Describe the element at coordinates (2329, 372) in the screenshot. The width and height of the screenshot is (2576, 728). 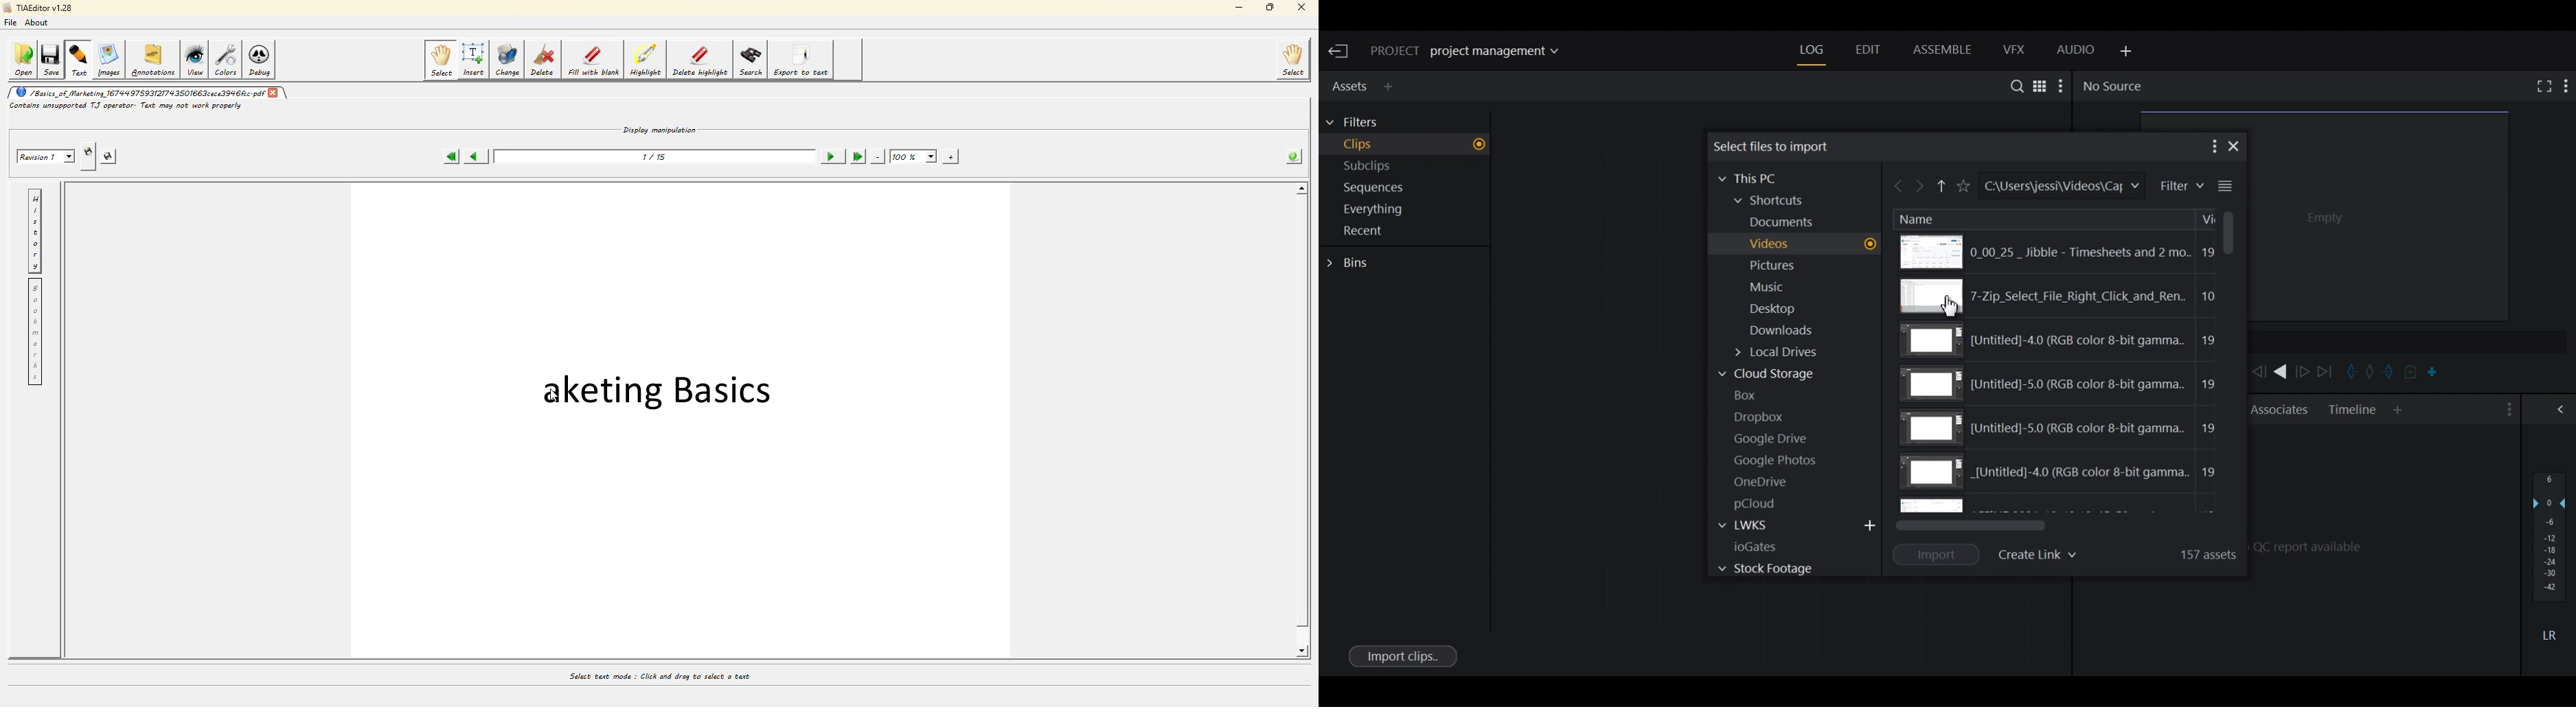
I see `Move Forward` at that location.